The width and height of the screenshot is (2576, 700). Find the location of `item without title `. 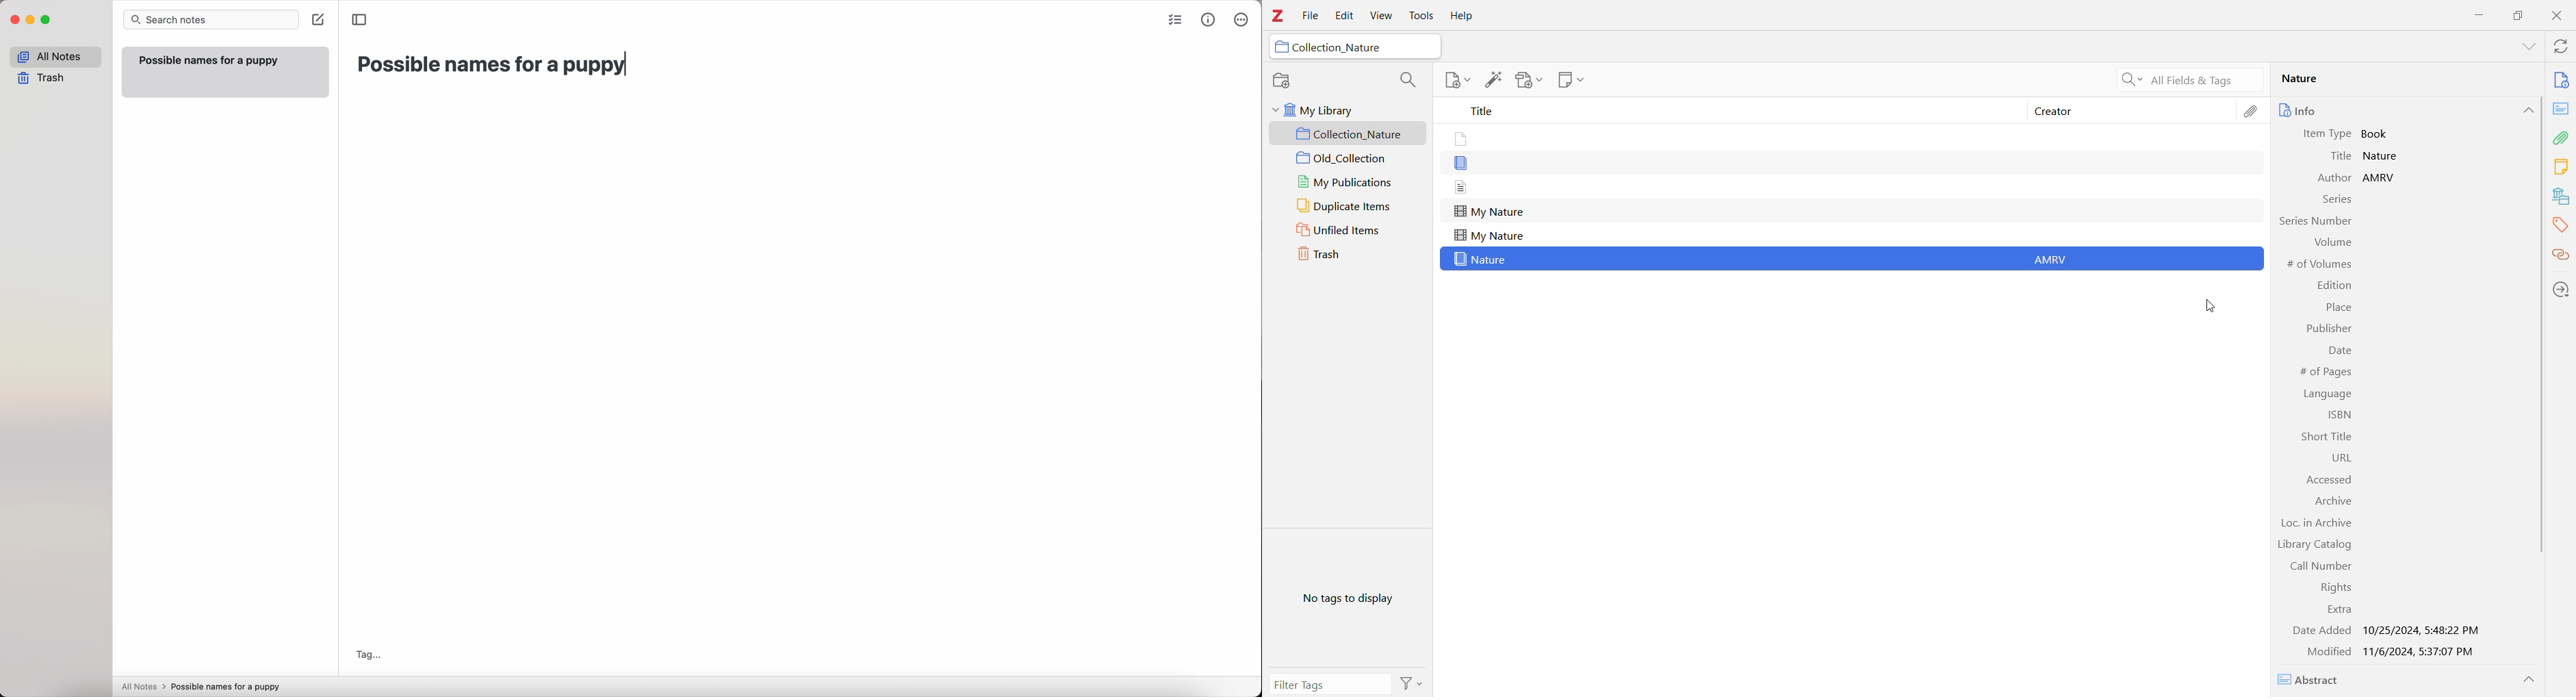

item without title  is located at coordinates (1459, 140).